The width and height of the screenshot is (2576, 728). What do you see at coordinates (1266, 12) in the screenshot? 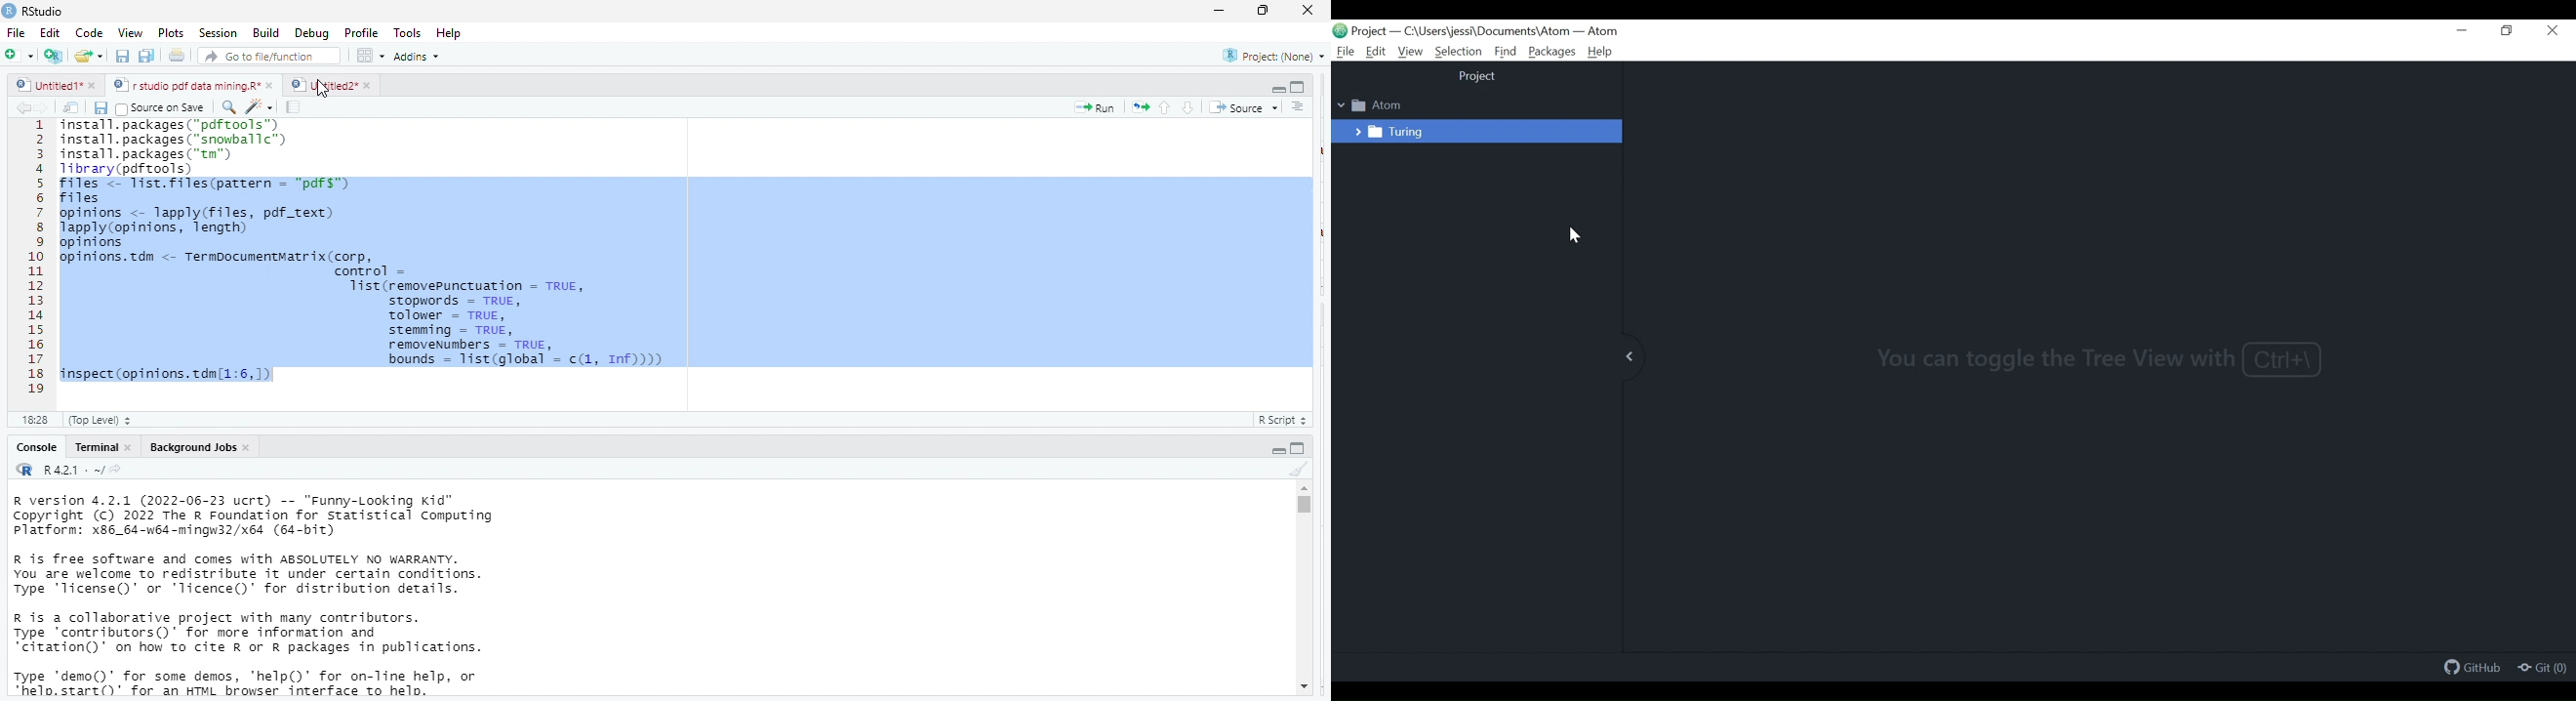
I see `maximize` at bounding box center [1266, 12].